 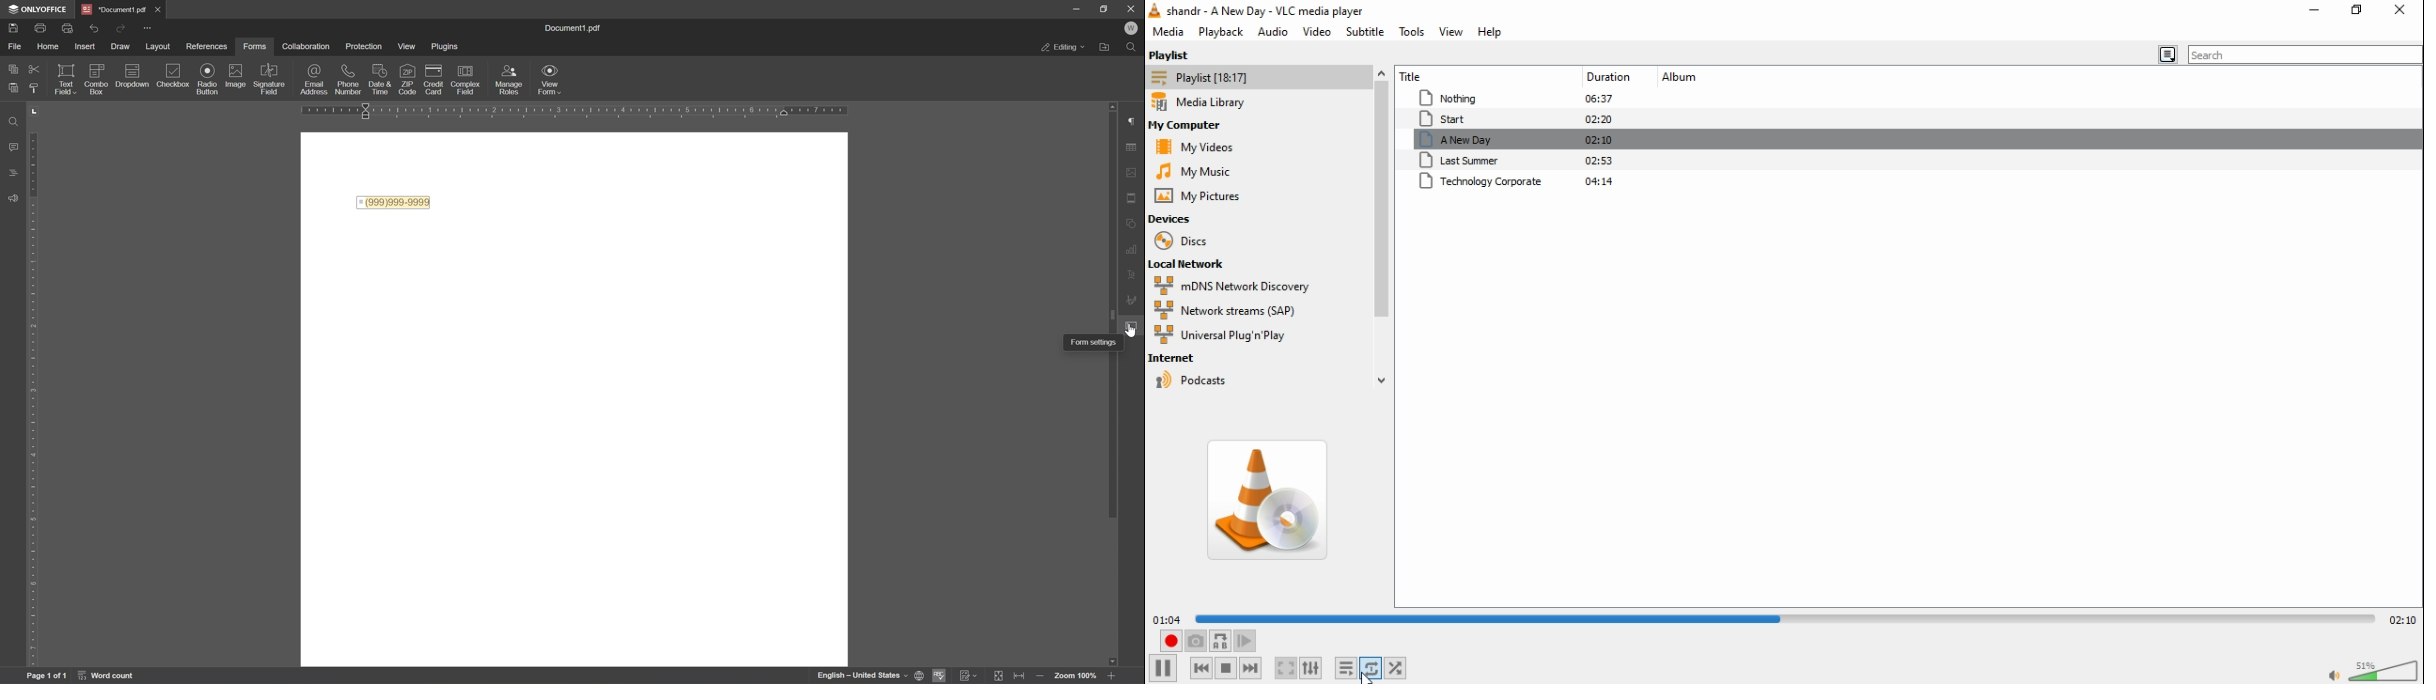 What do you see at coordinates (367, 48) in the screenshot?
I see `protection` at bounding box center [367, 48].